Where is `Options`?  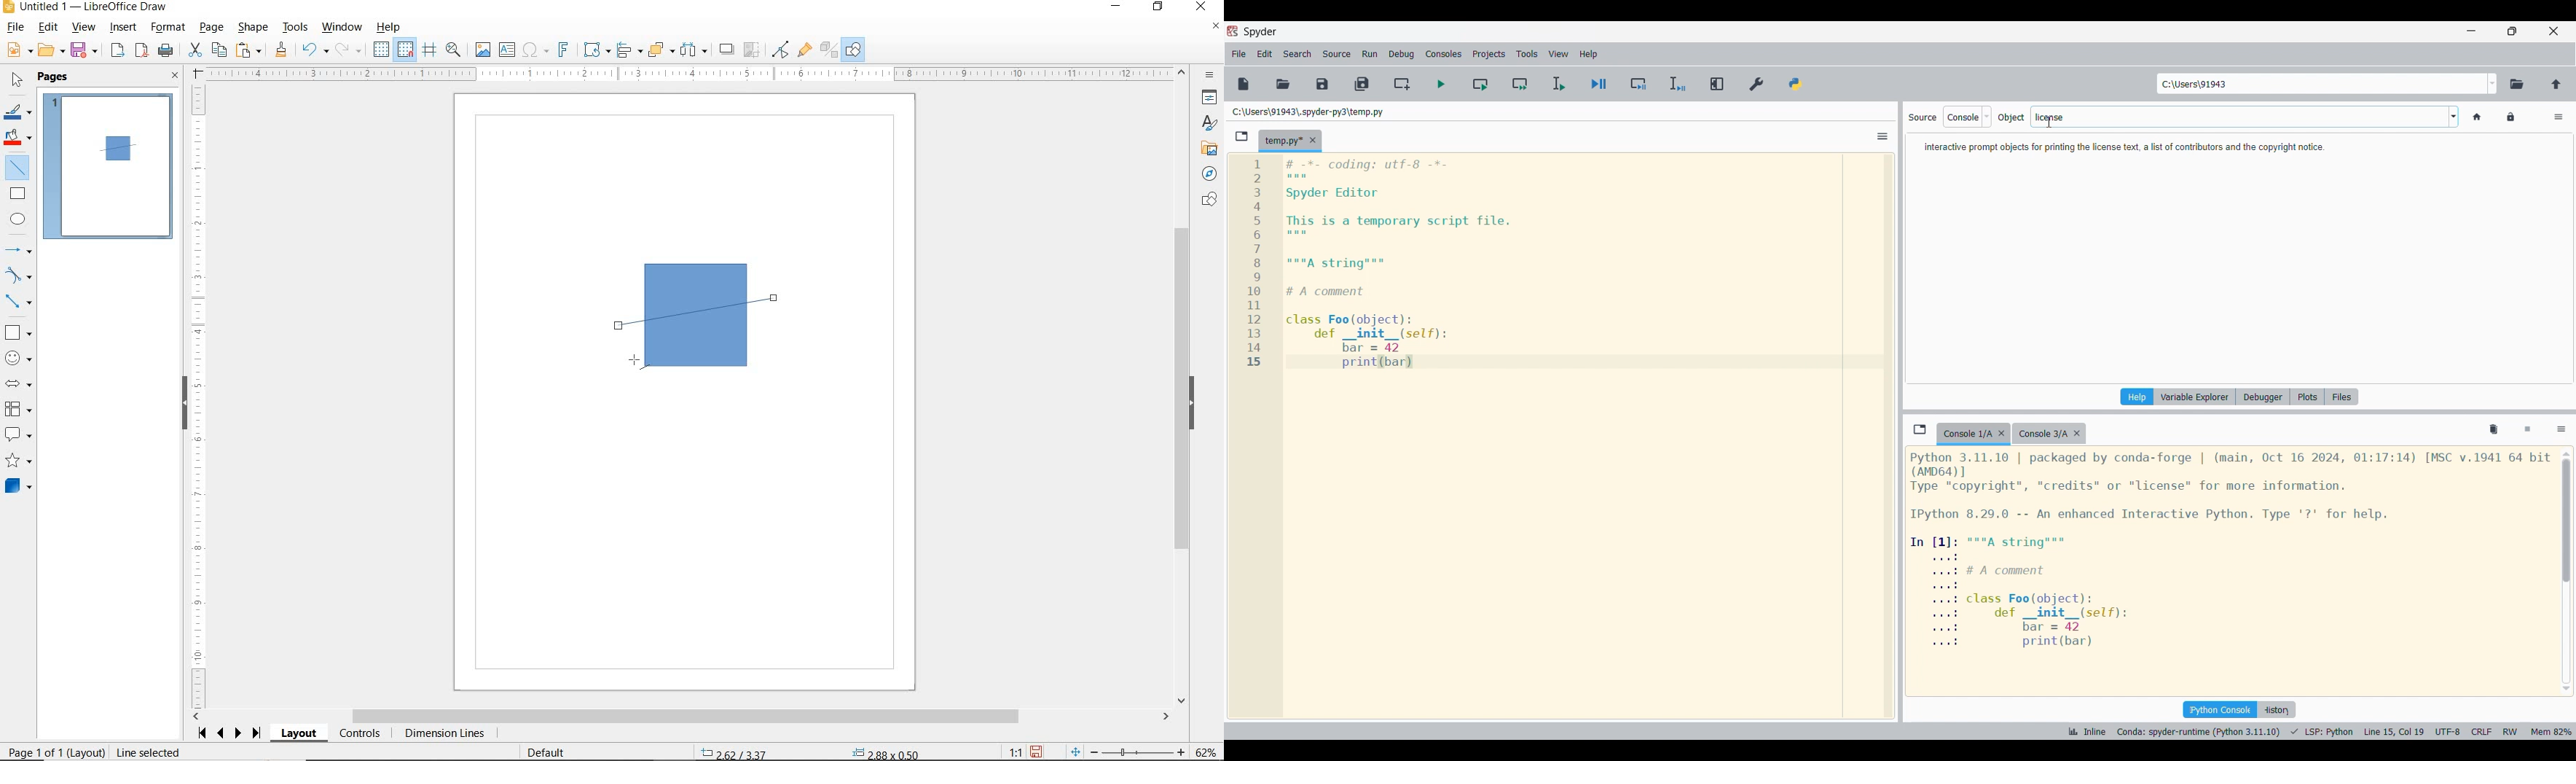
Options is located at coordinates (2559, 117).